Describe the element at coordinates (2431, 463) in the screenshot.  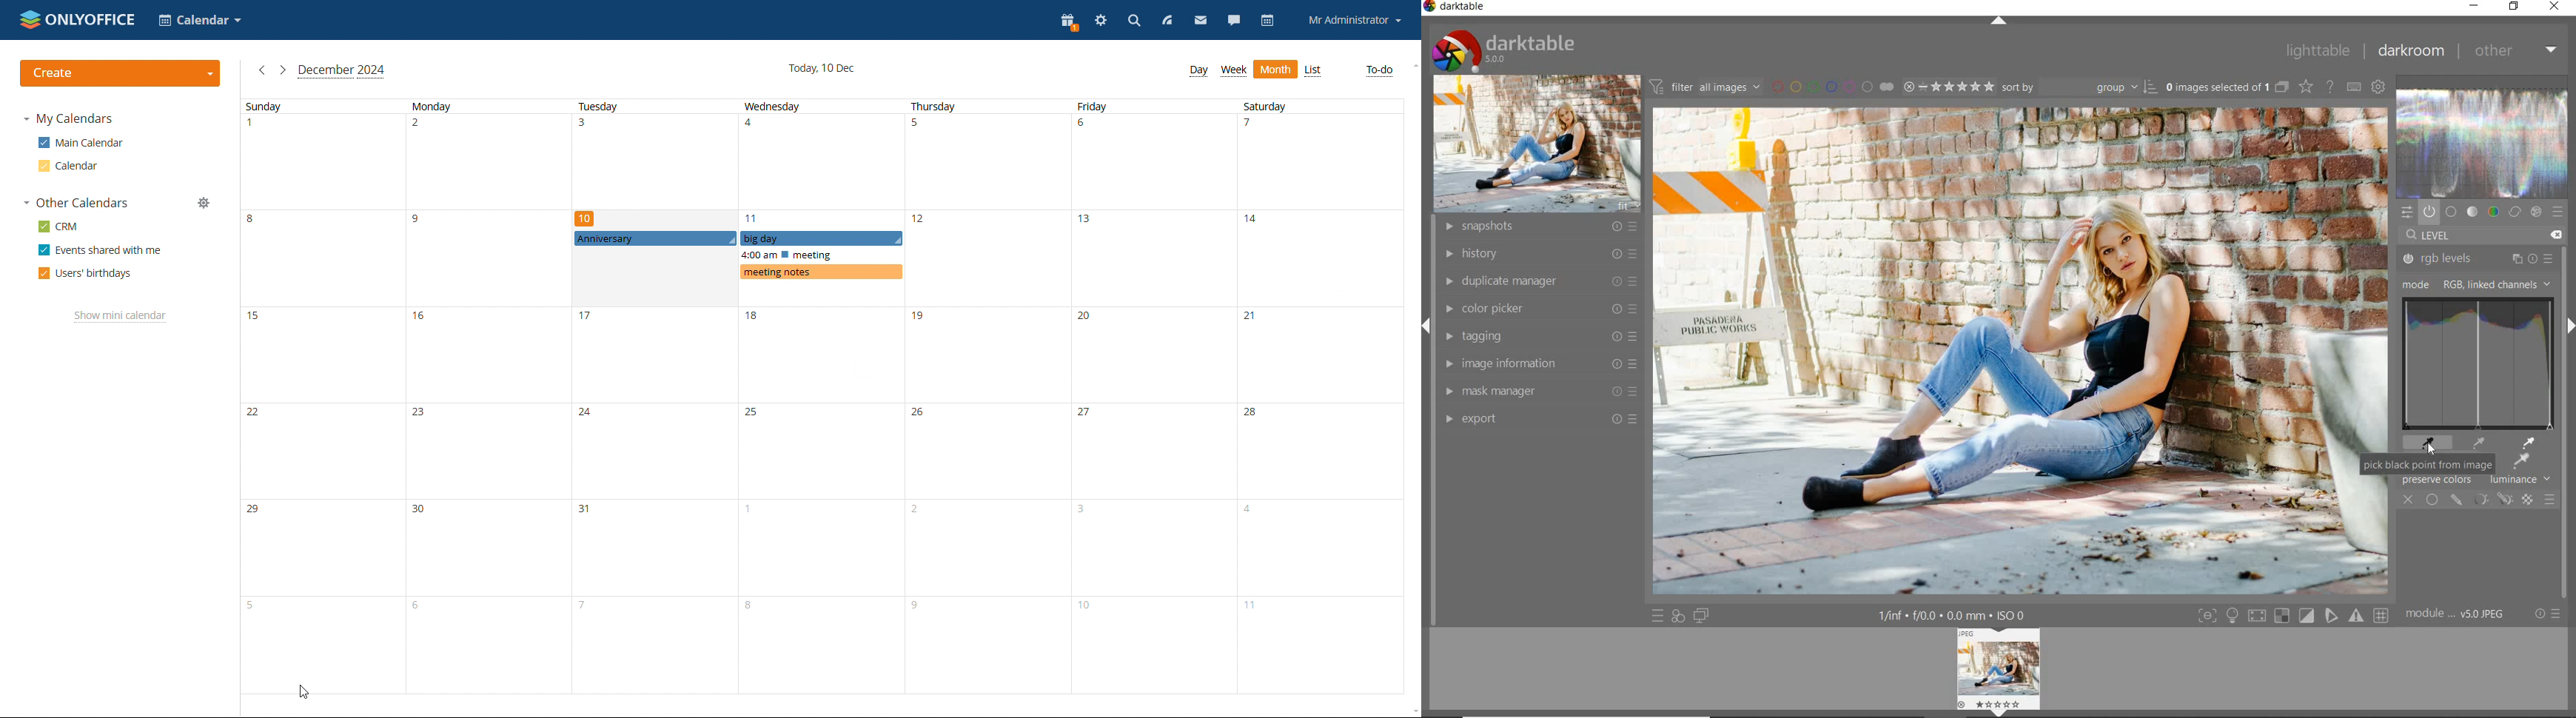
I see `pick black point from image` at that location.